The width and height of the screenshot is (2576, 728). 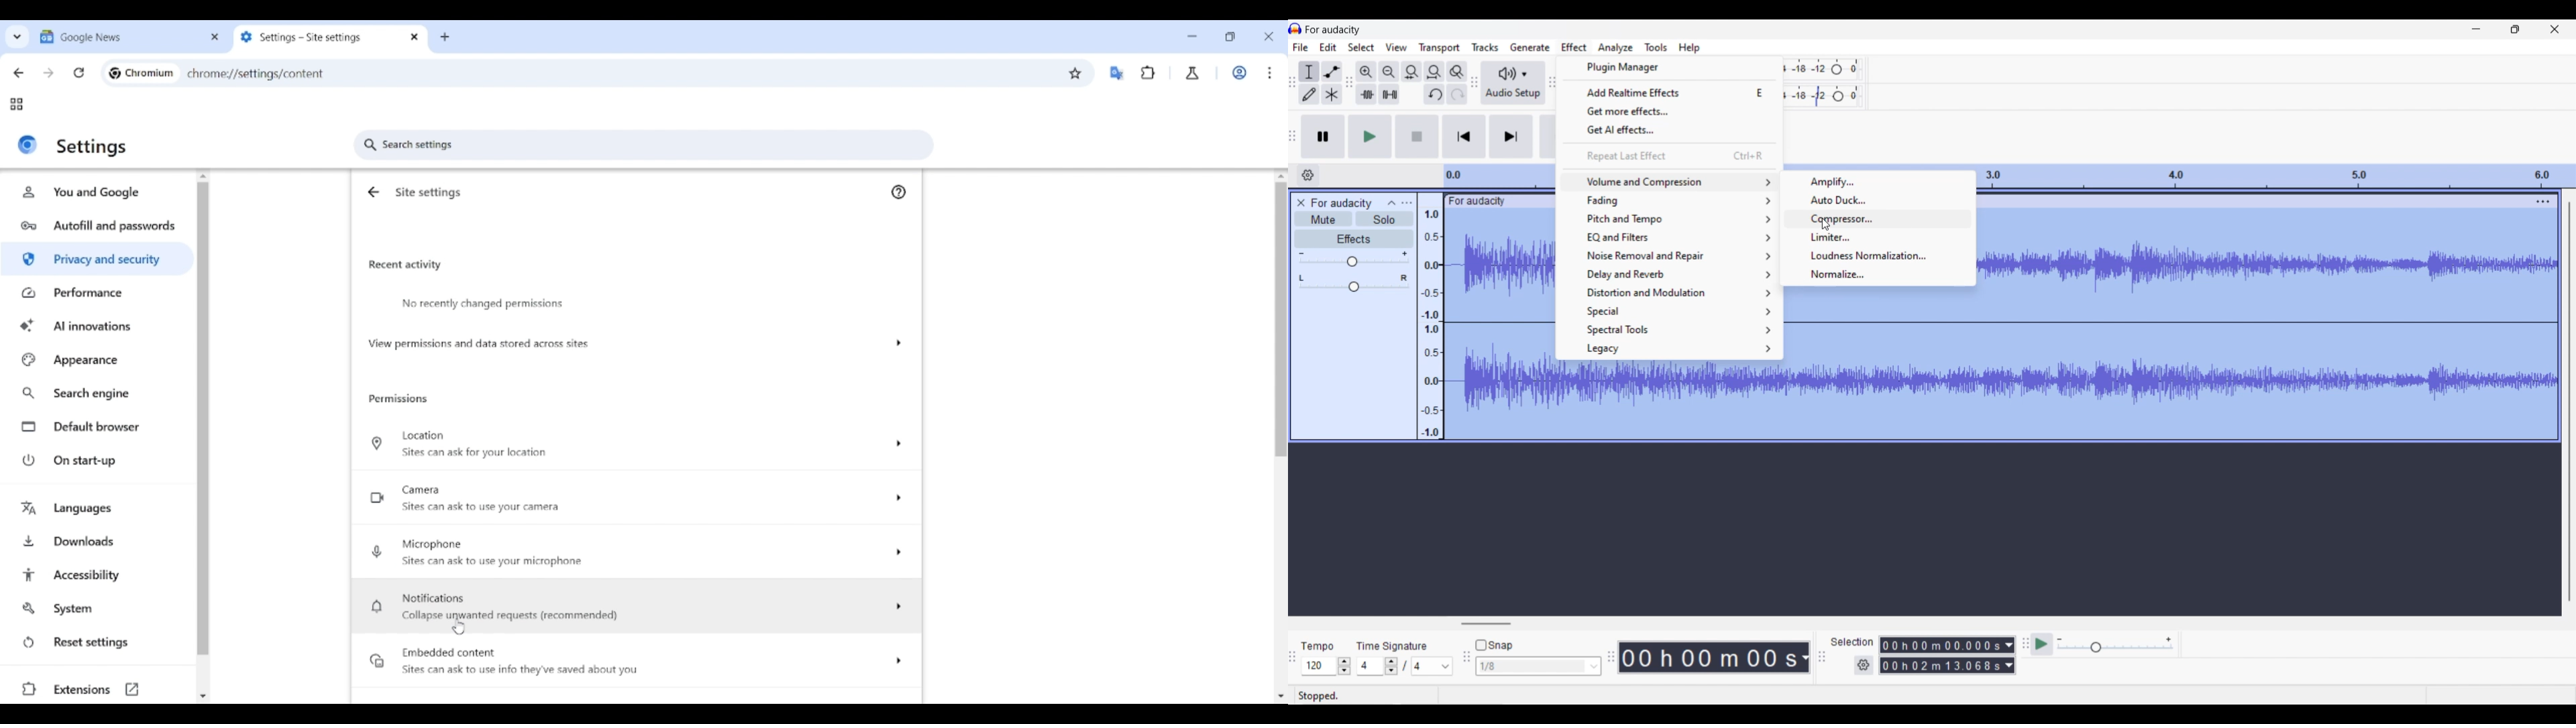 What do you see at coordinates (1361, 47) in the screenshot?
I see `Select menu` at bounding box center [1361, 47].